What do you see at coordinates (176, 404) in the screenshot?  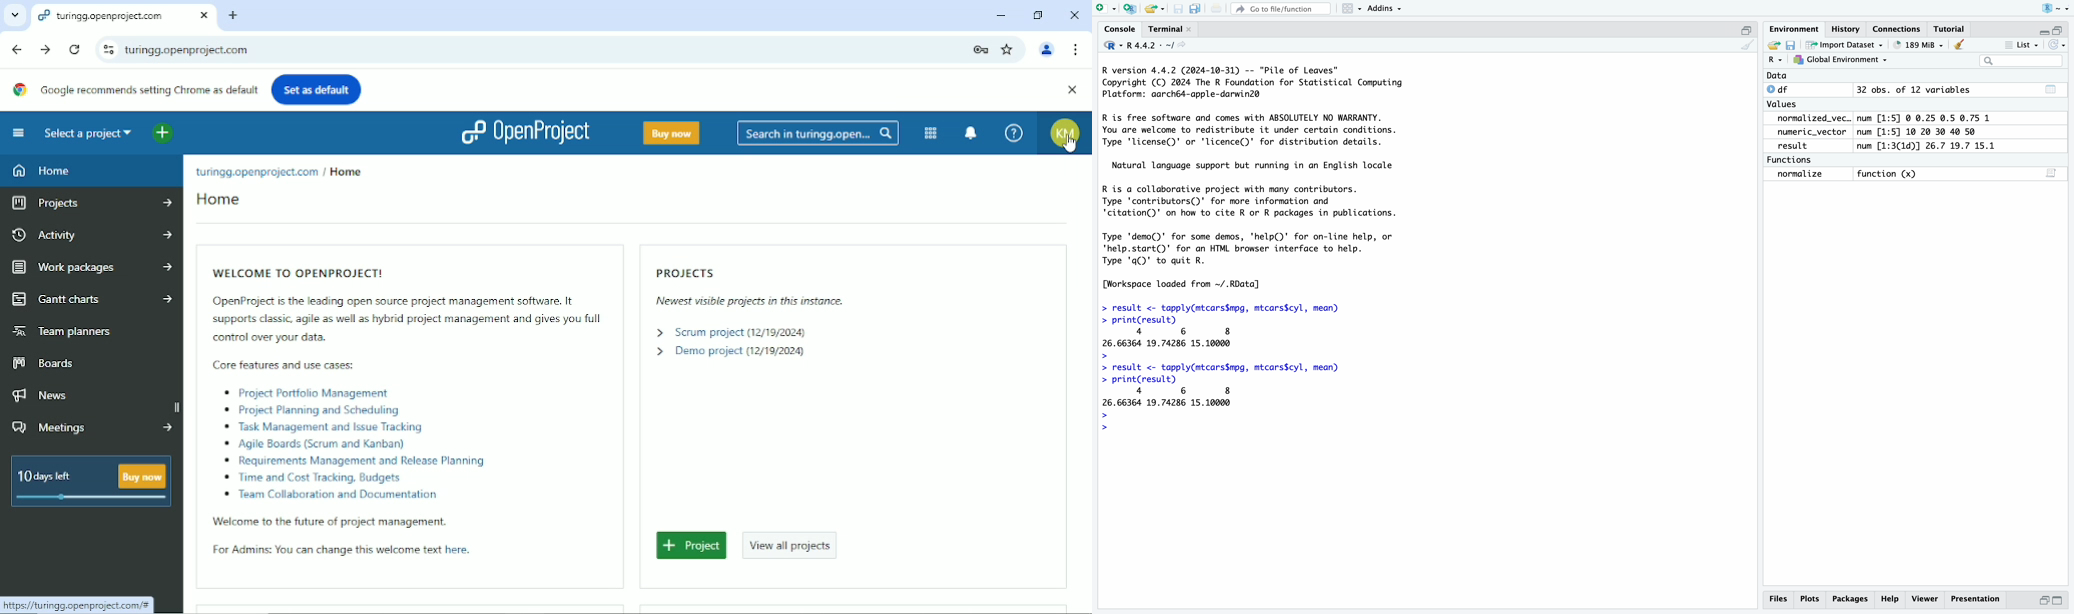 I see `scrollbar` at bounding box center [176, 404].